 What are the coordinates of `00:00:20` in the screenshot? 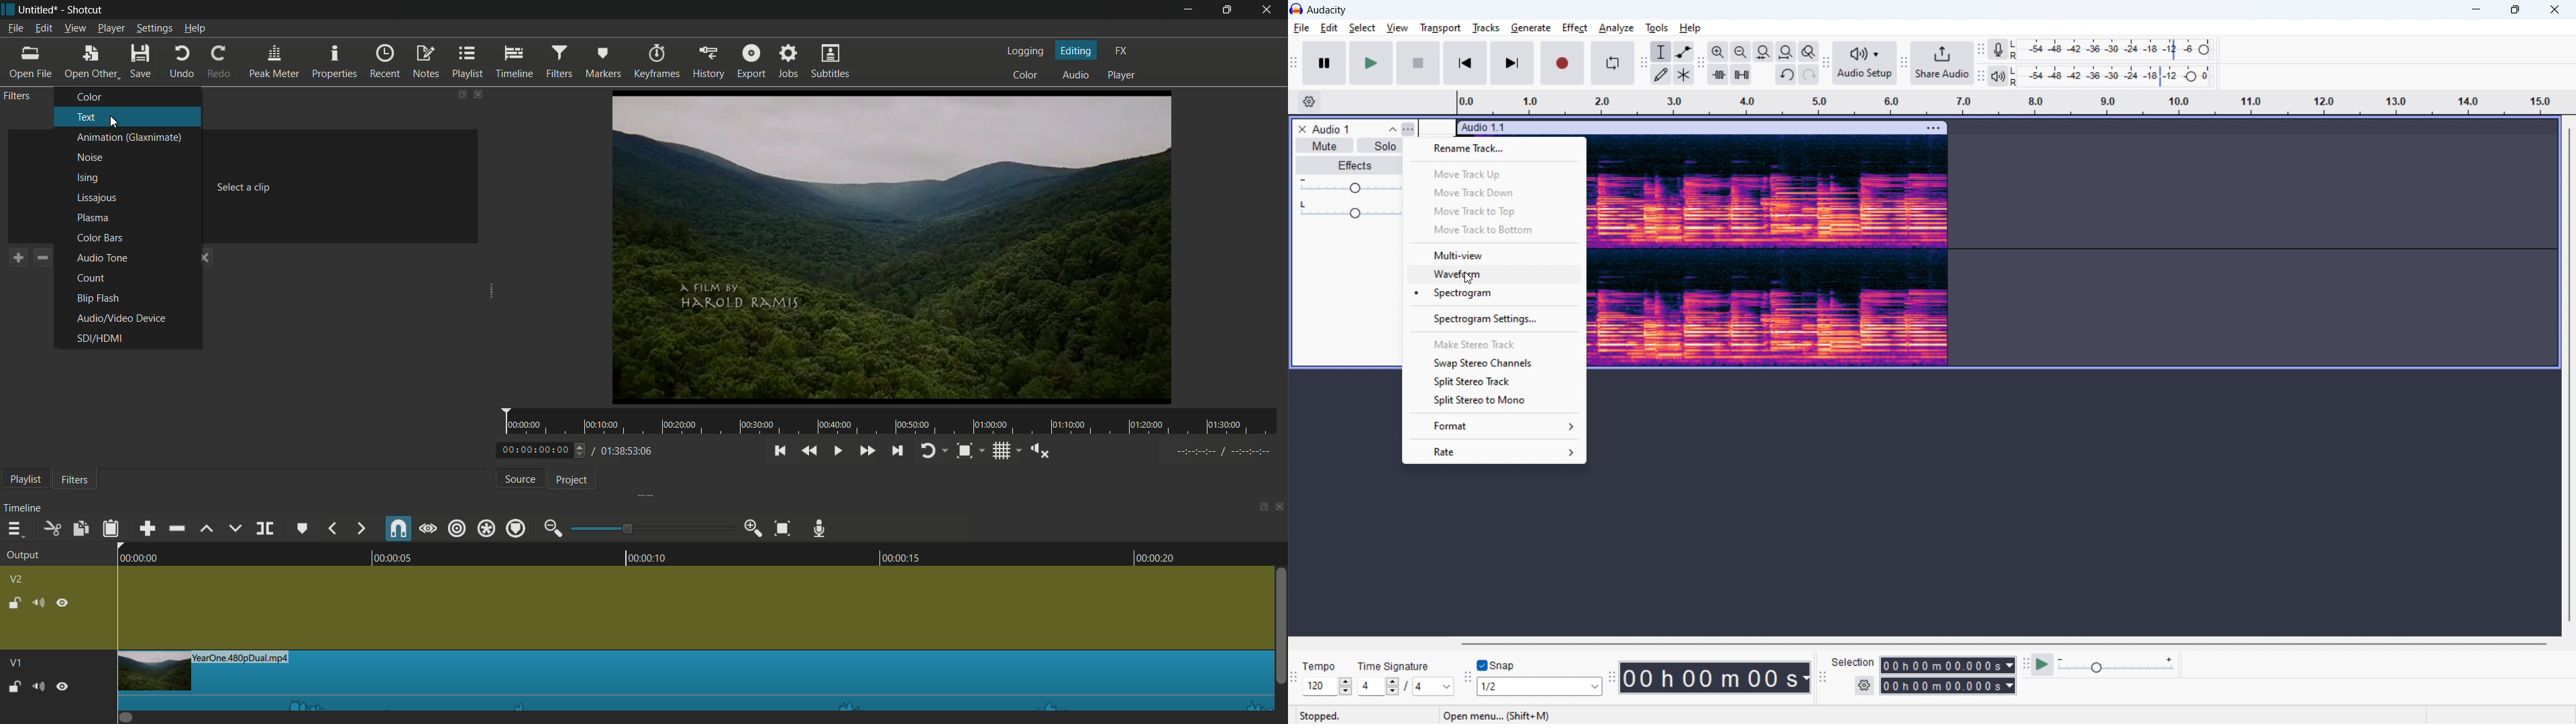 It's located at (1161, 557).